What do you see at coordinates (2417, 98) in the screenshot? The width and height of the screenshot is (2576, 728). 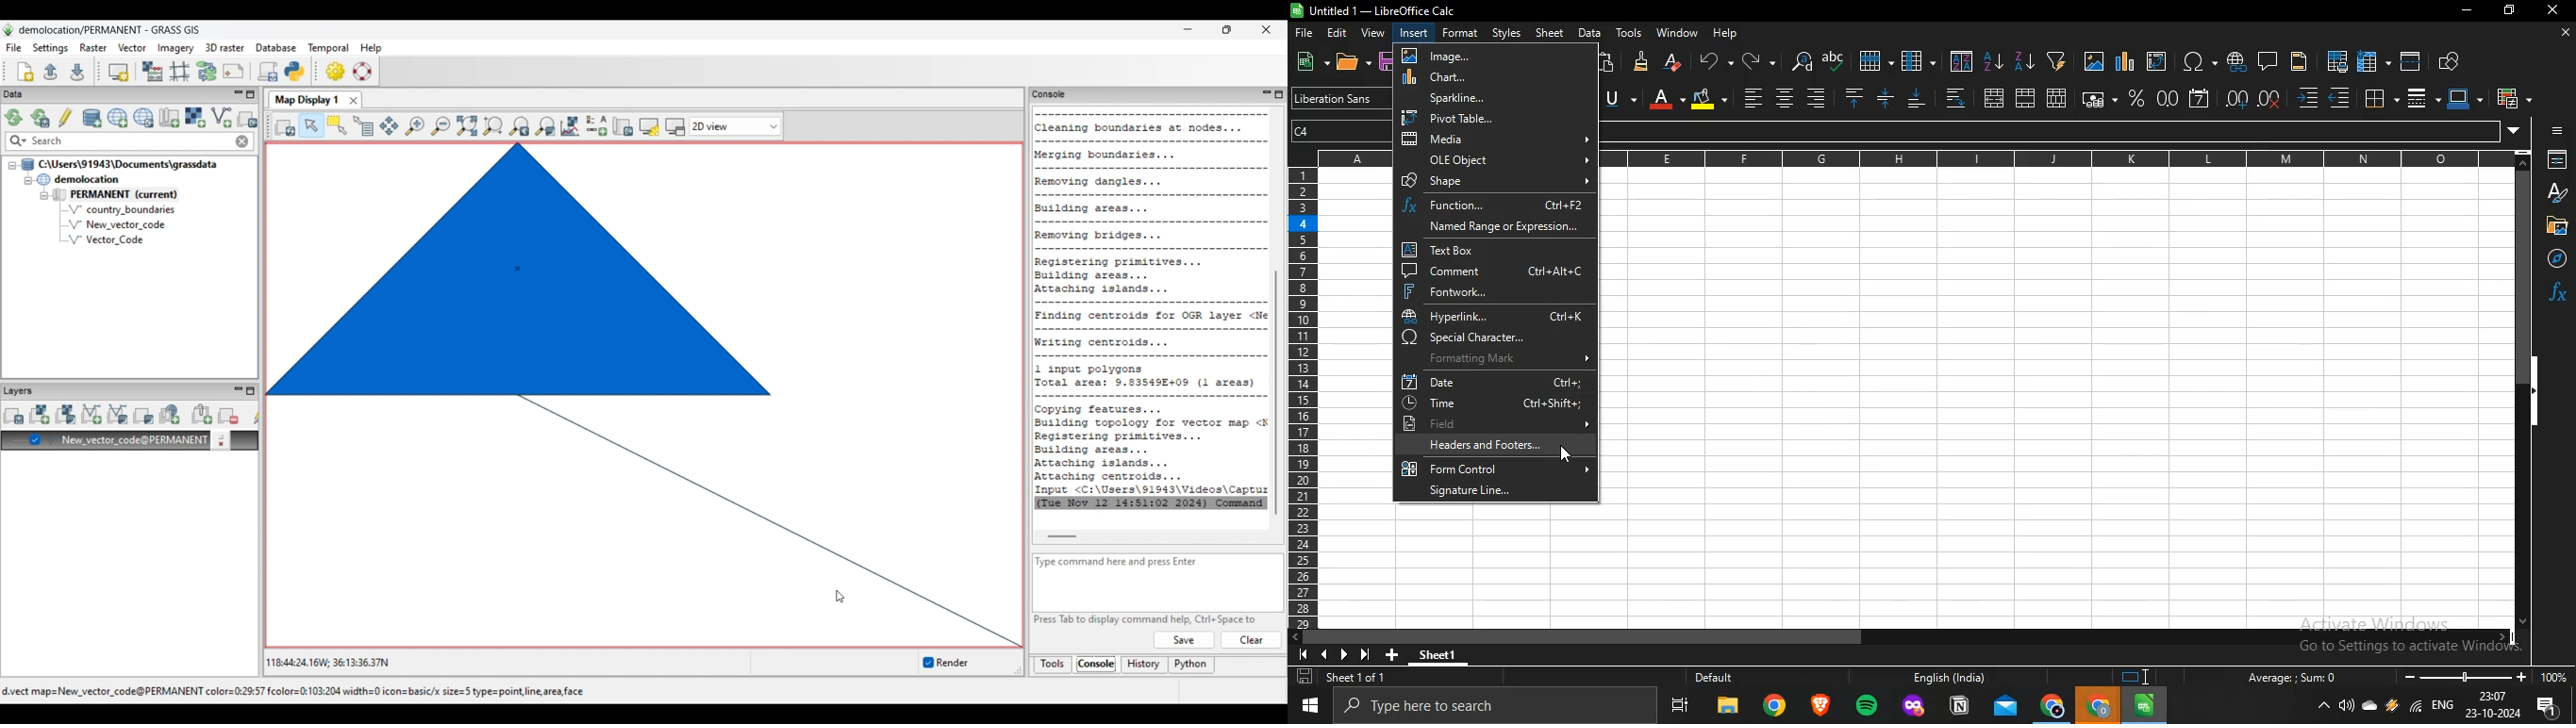 I see `border style` at bounding box center [2417, 98].